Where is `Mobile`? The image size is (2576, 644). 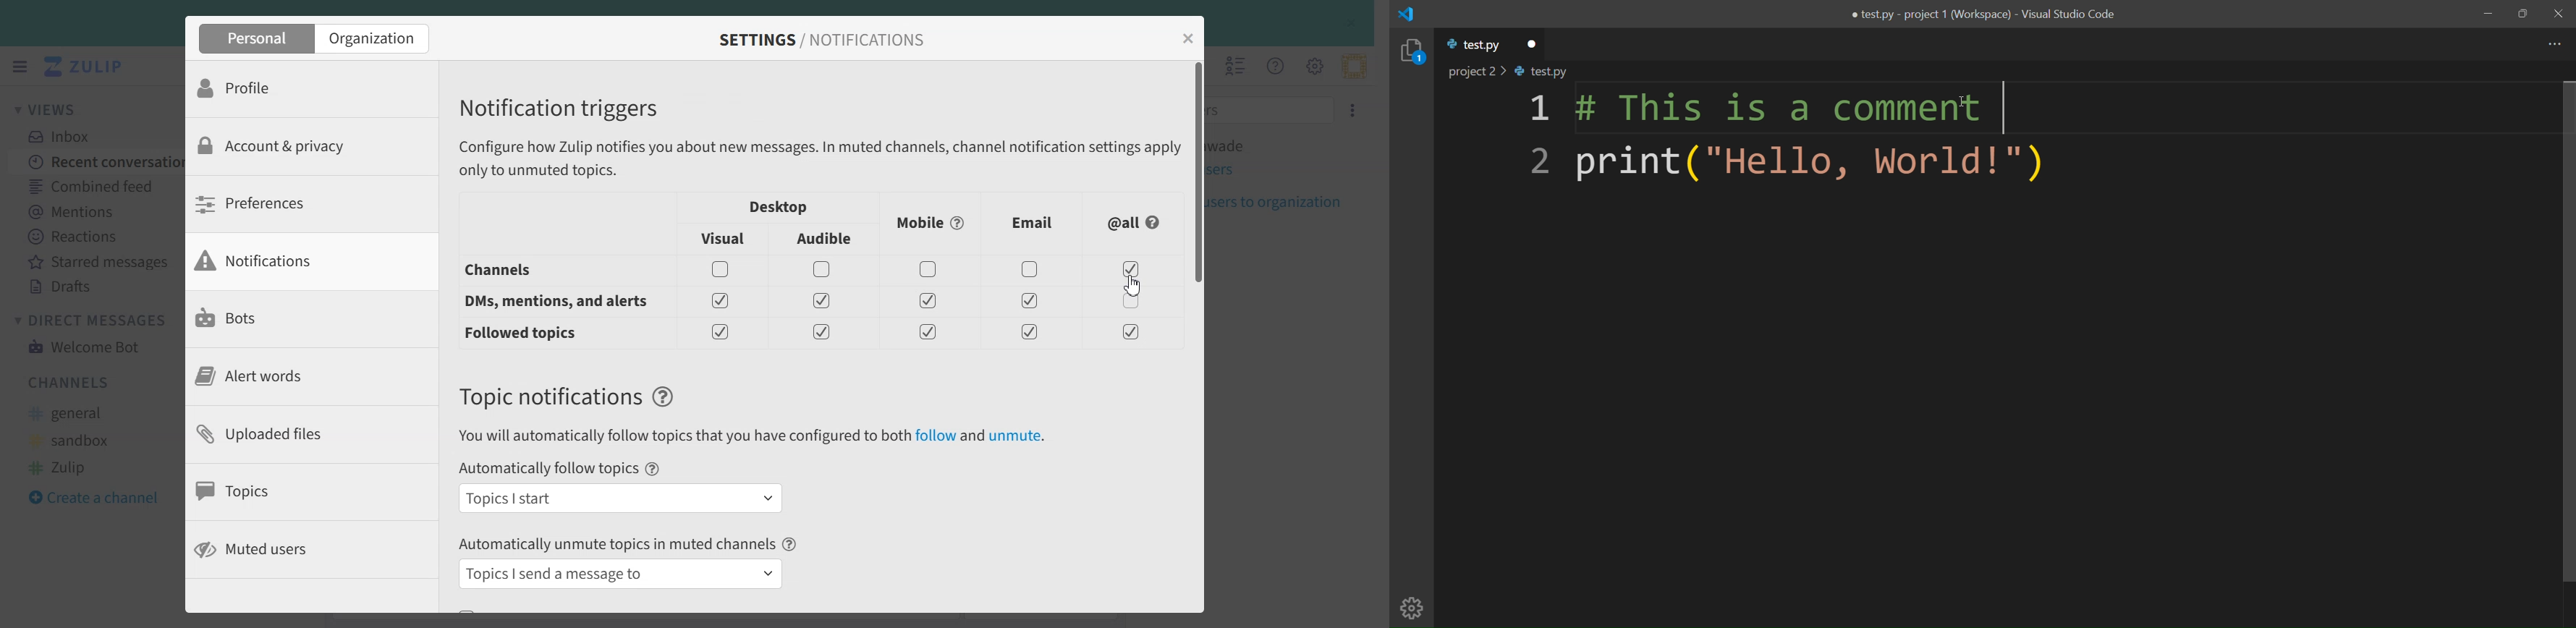 Mobile is located at coordinates (931, 224).